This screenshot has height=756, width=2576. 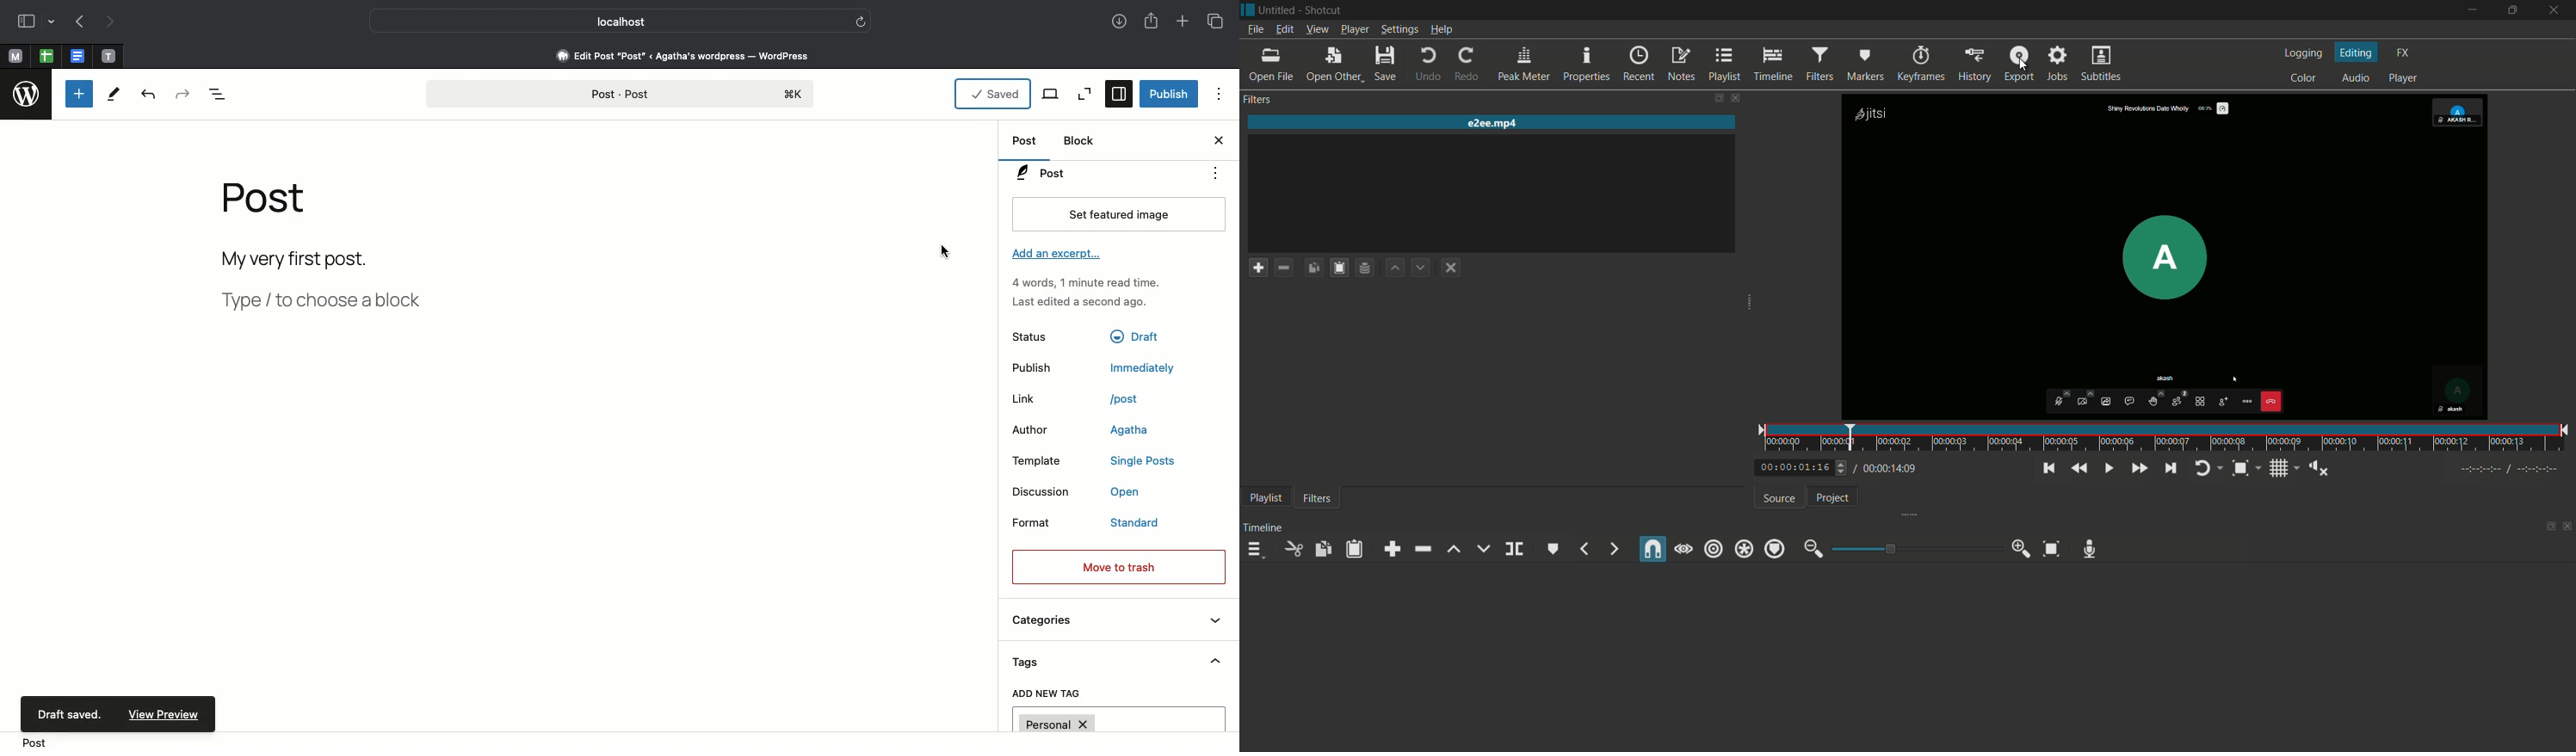 What do you see at coordinates (1523, 65) in the screenshot?
I see `peak meter` at bounding box center [1523, 65].